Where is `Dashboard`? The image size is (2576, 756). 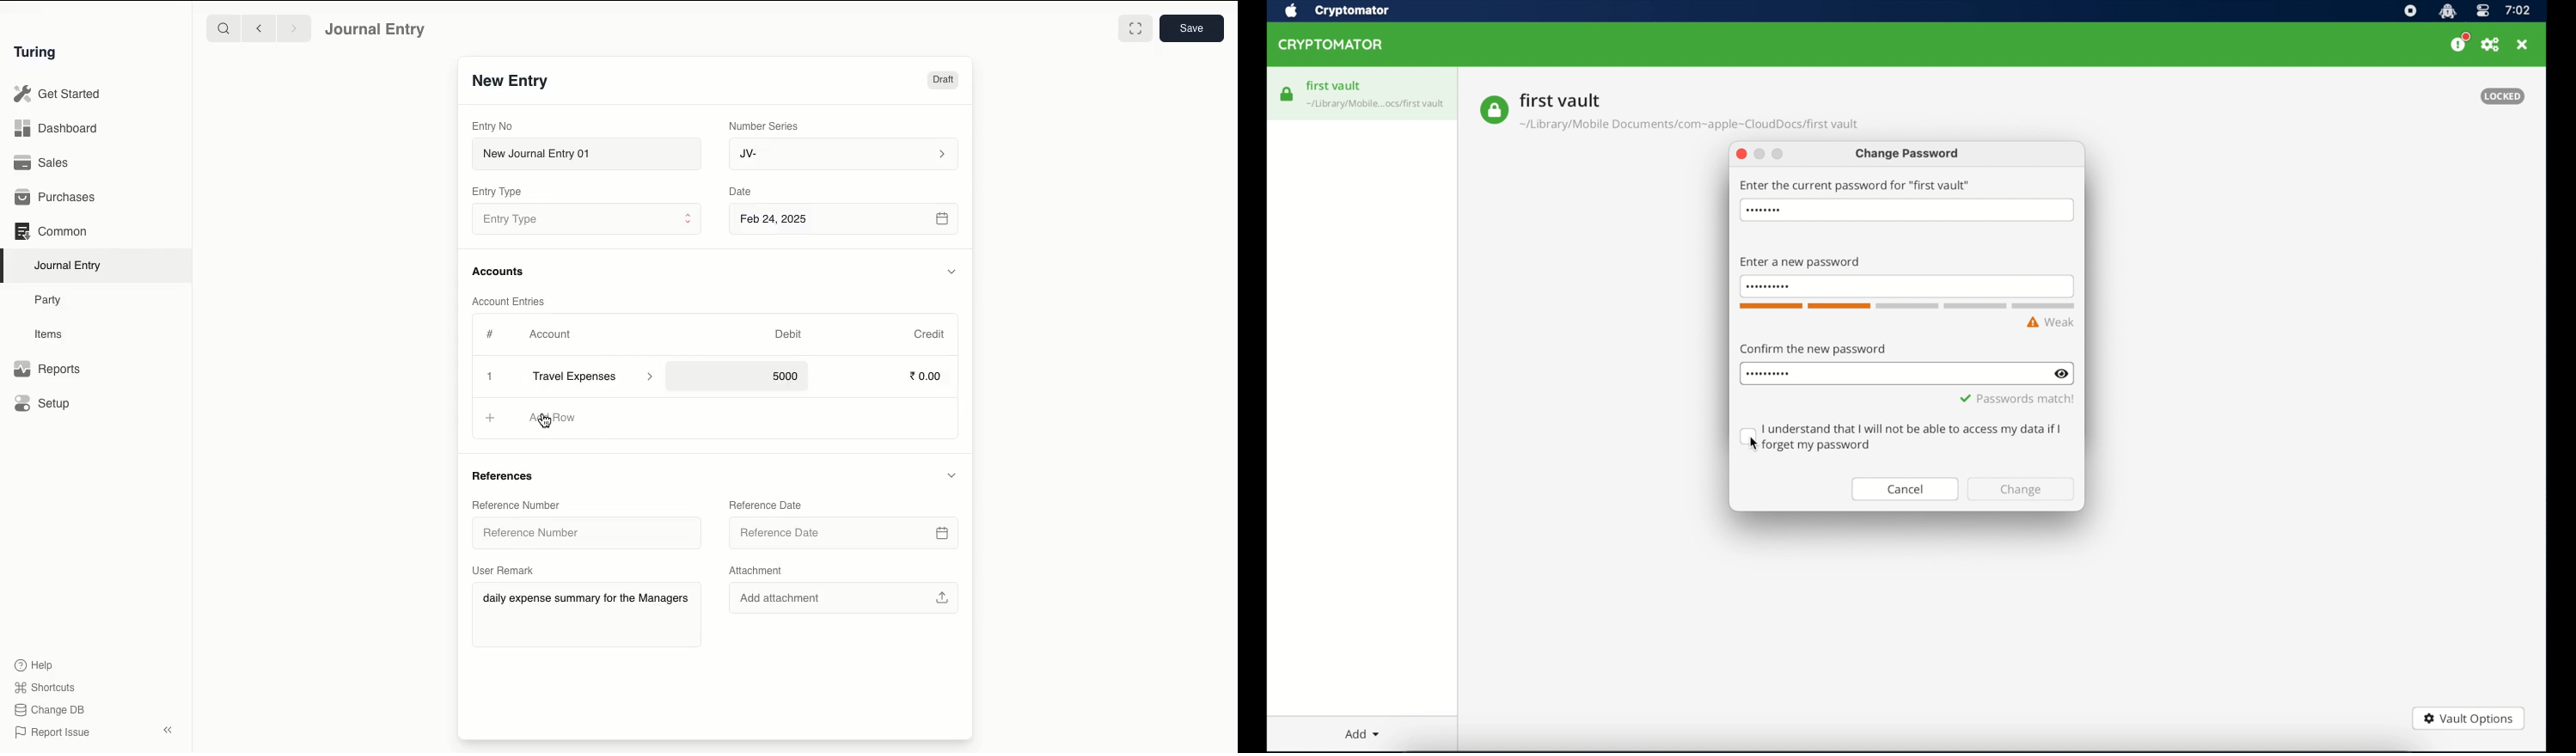 Dashboard is located at coordinates (56, 129).